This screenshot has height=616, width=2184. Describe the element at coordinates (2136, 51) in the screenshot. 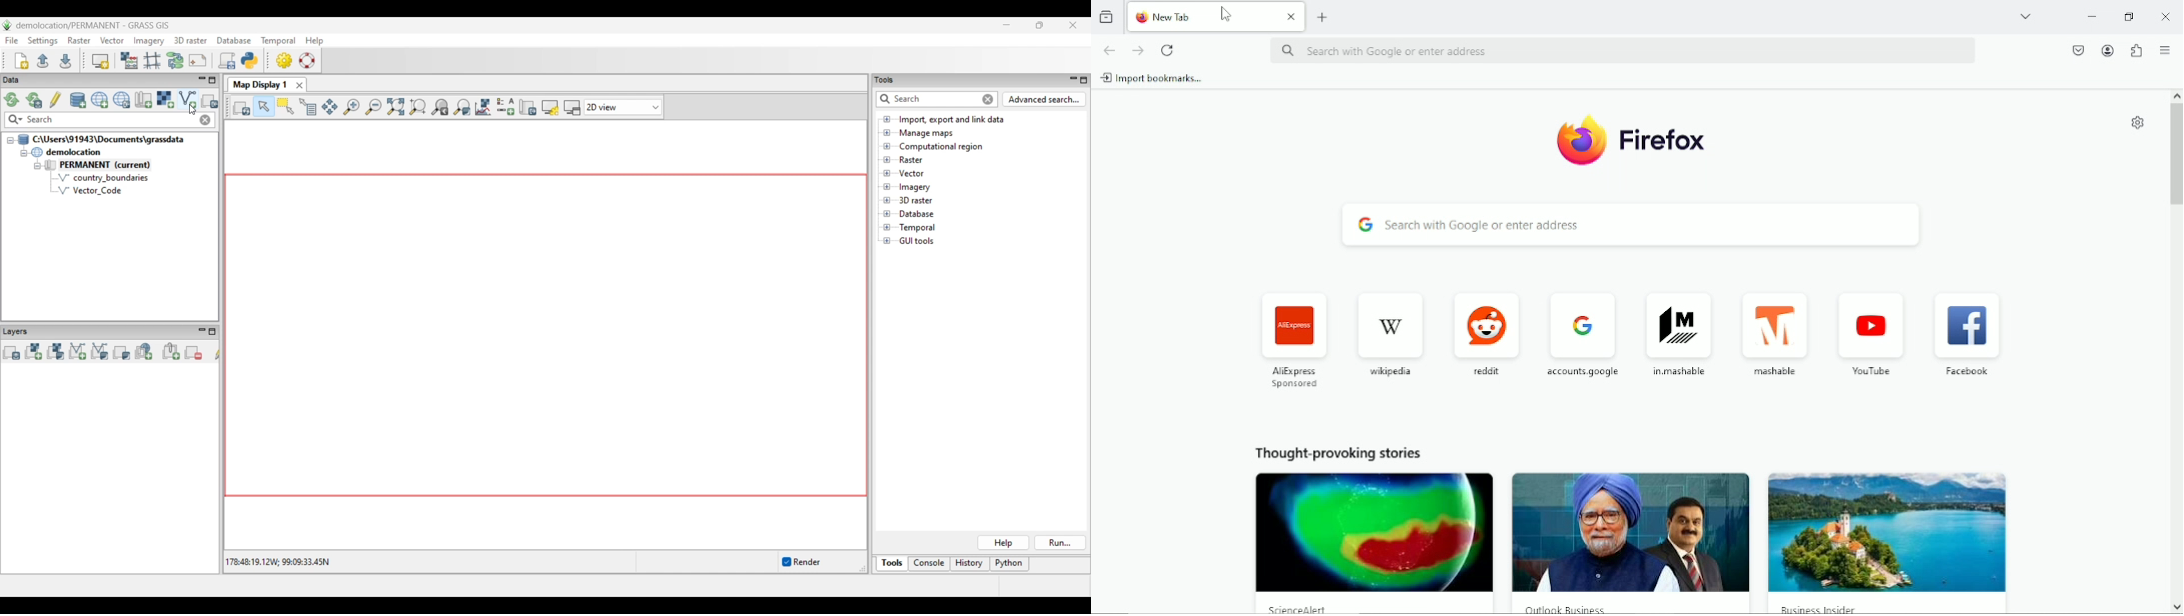

I see `Extensions` at that location.